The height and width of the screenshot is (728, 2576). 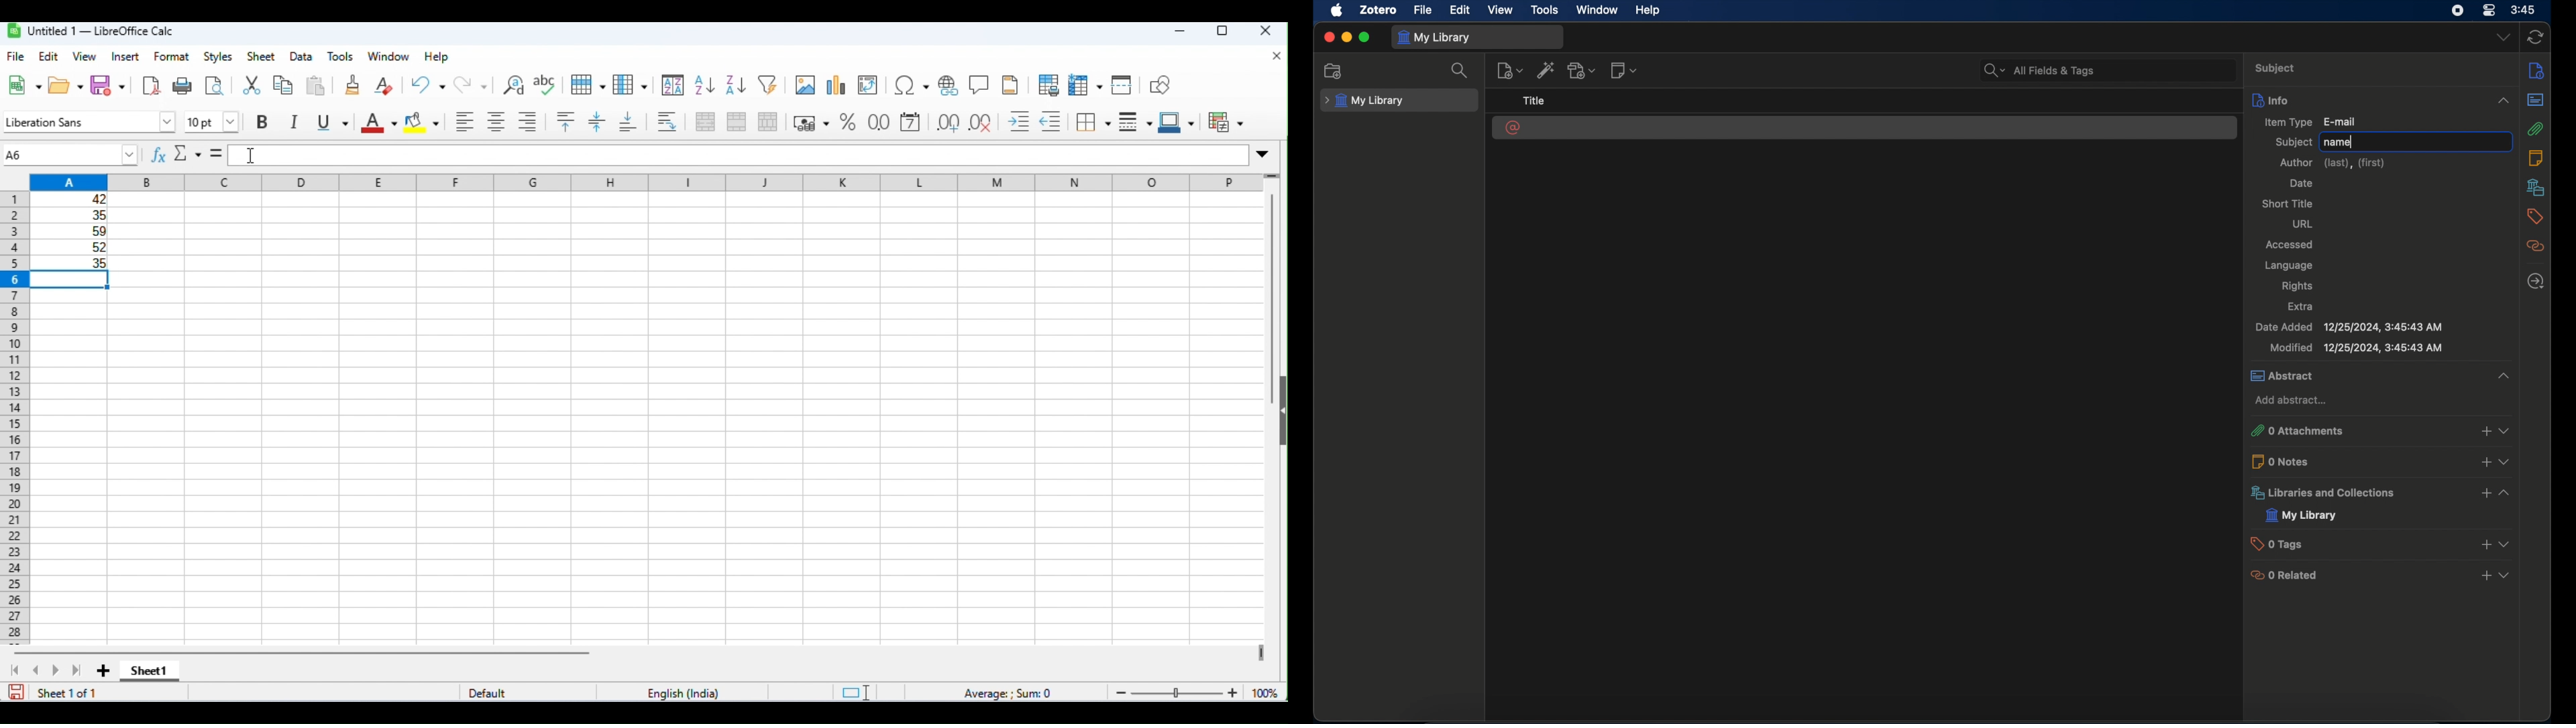 I want to click on libraries, so click(x=2534, y=187).